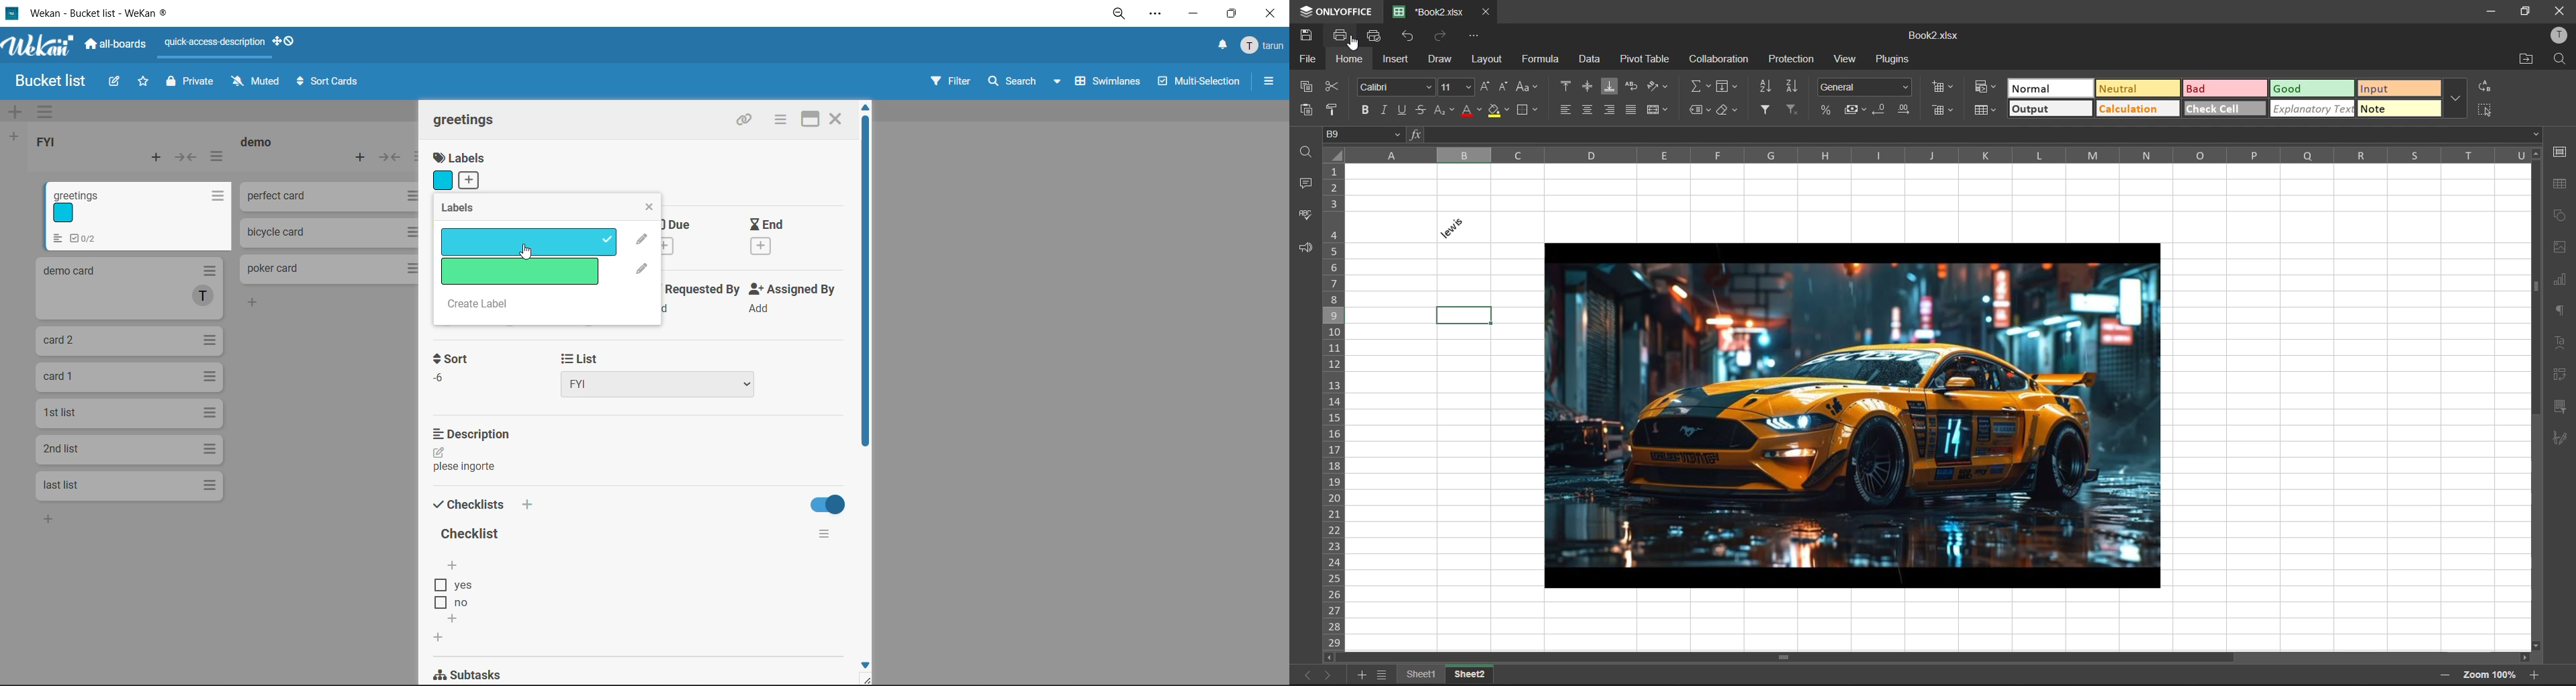 This screenshot has height=700, width=2576. What do you see at coordinates (45, 113) in the screenshot?
I see `swimlane actions` at bounding box center [45, 113].